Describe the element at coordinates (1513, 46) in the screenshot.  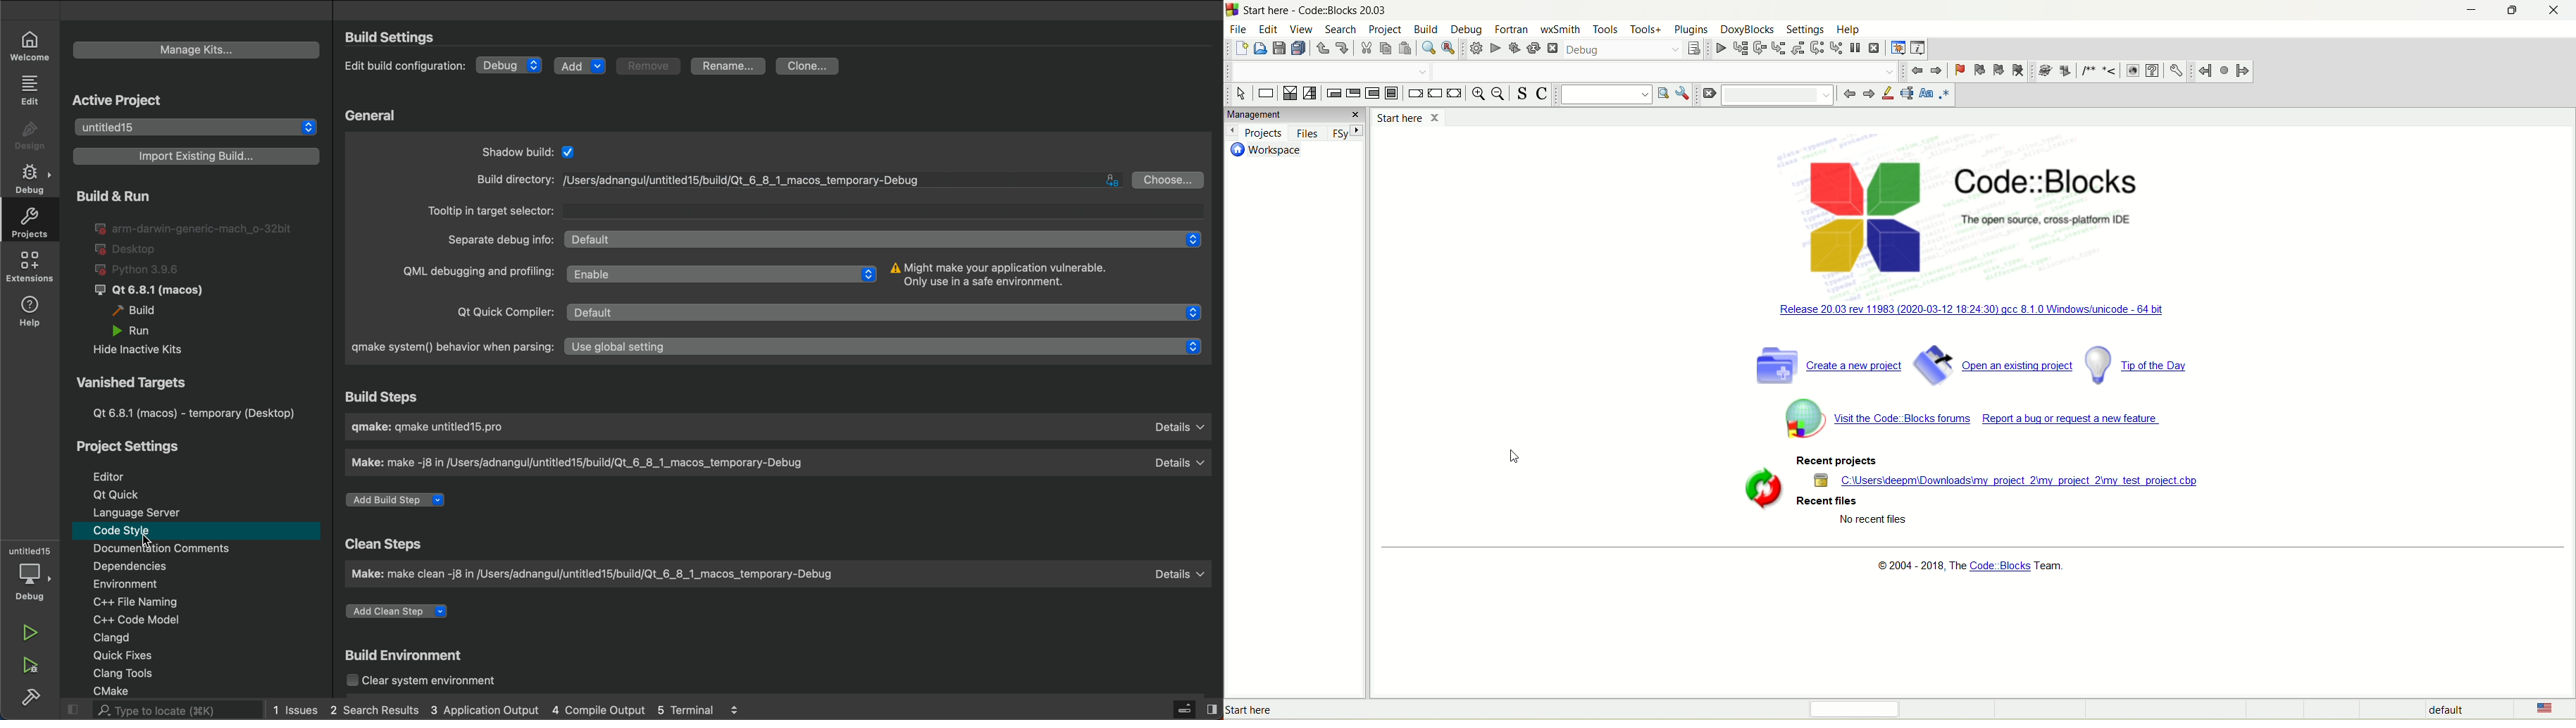
I see `build and run` at that location.